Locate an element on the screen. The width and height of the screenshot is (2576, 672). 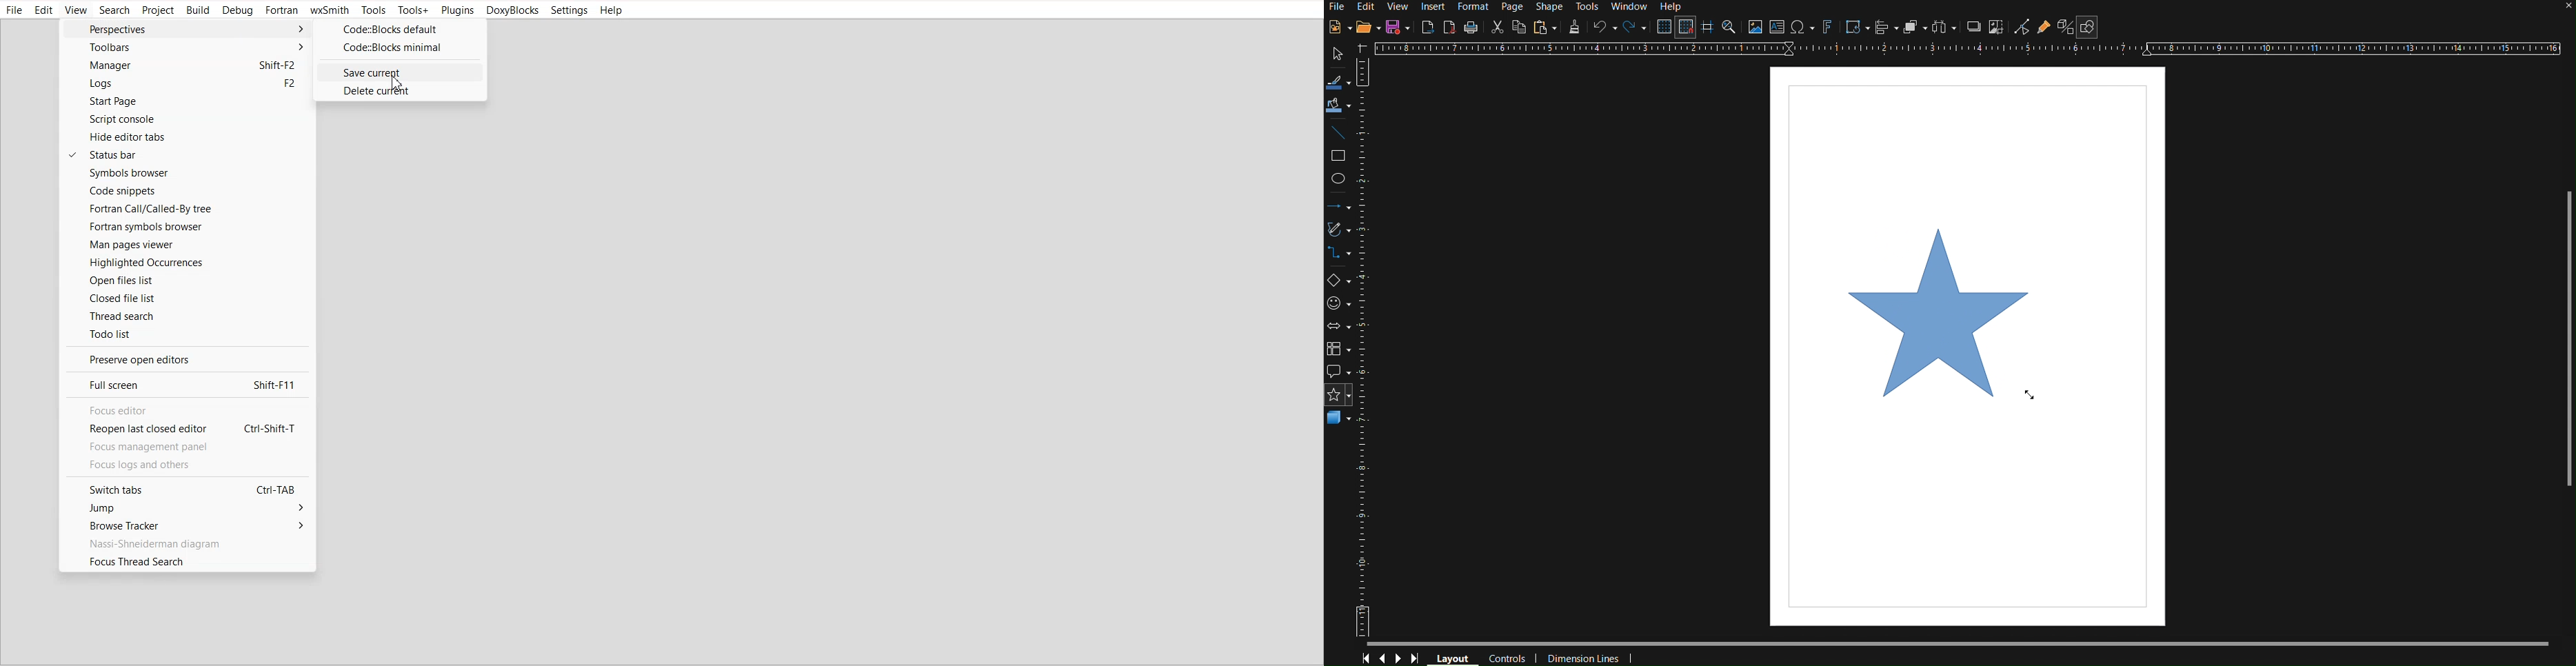
Show Gluepoint Functions is located at coordinates (2045, 27).